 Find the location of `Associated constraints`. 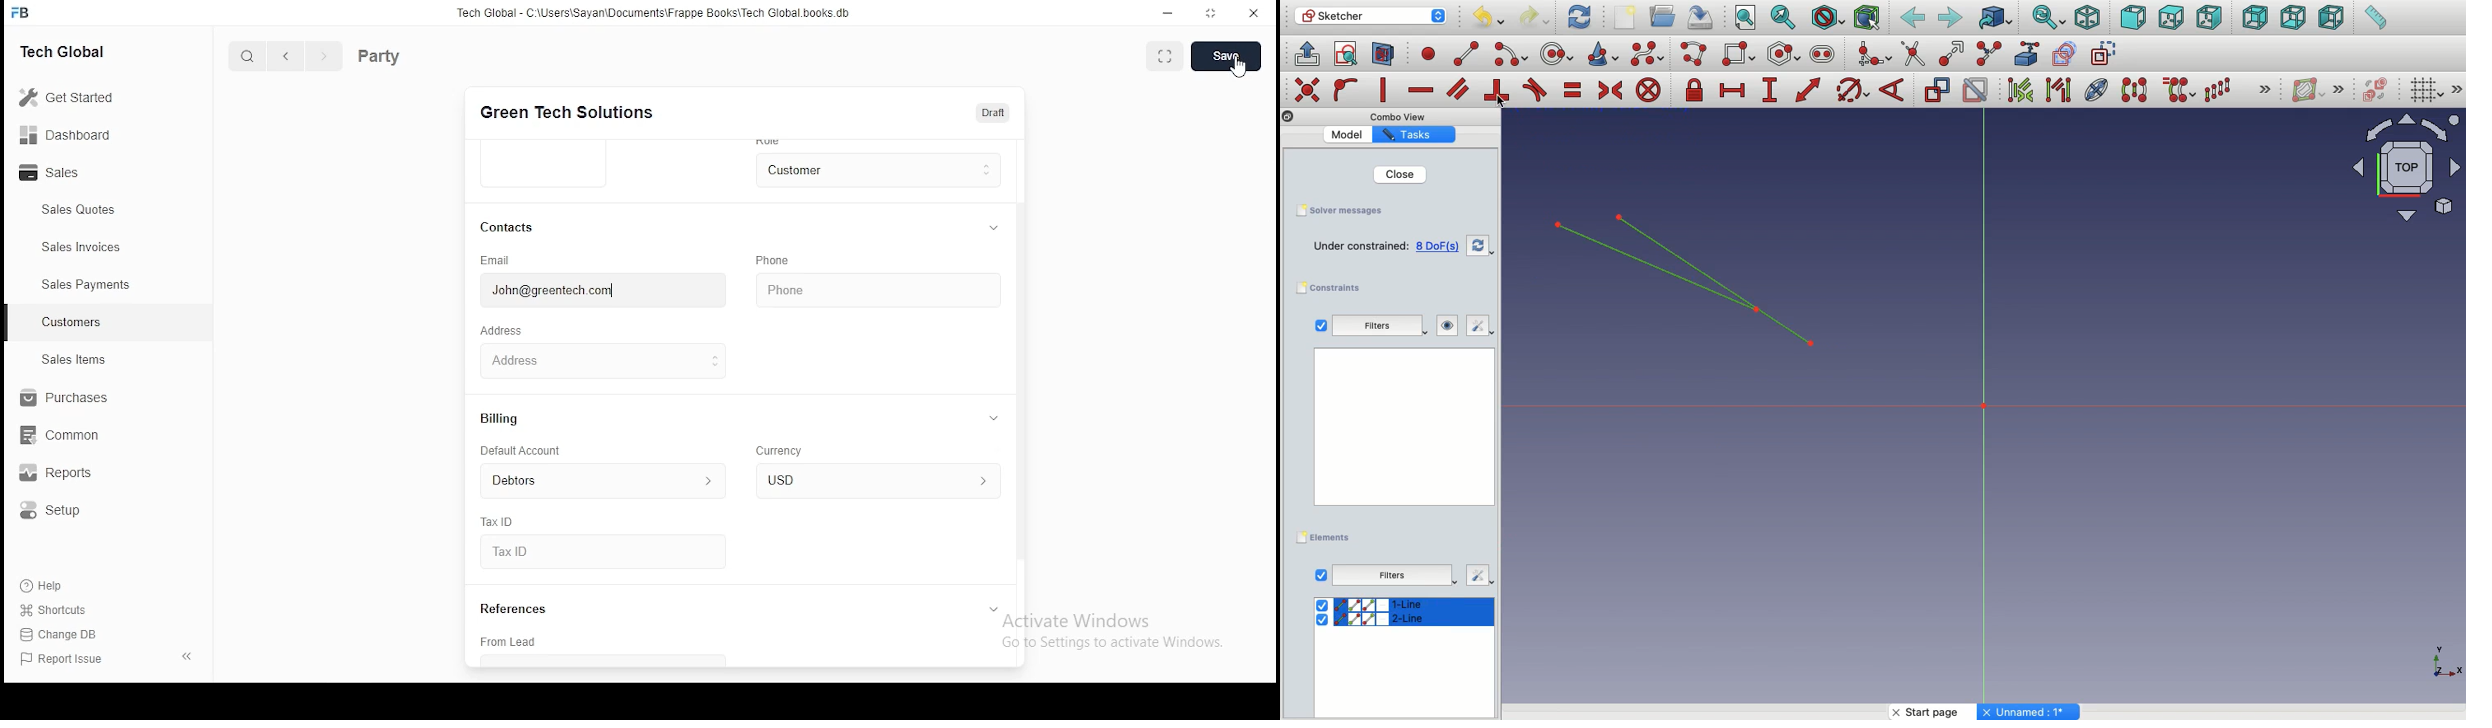

Associated constraints is located at coordinates (2023, 90).